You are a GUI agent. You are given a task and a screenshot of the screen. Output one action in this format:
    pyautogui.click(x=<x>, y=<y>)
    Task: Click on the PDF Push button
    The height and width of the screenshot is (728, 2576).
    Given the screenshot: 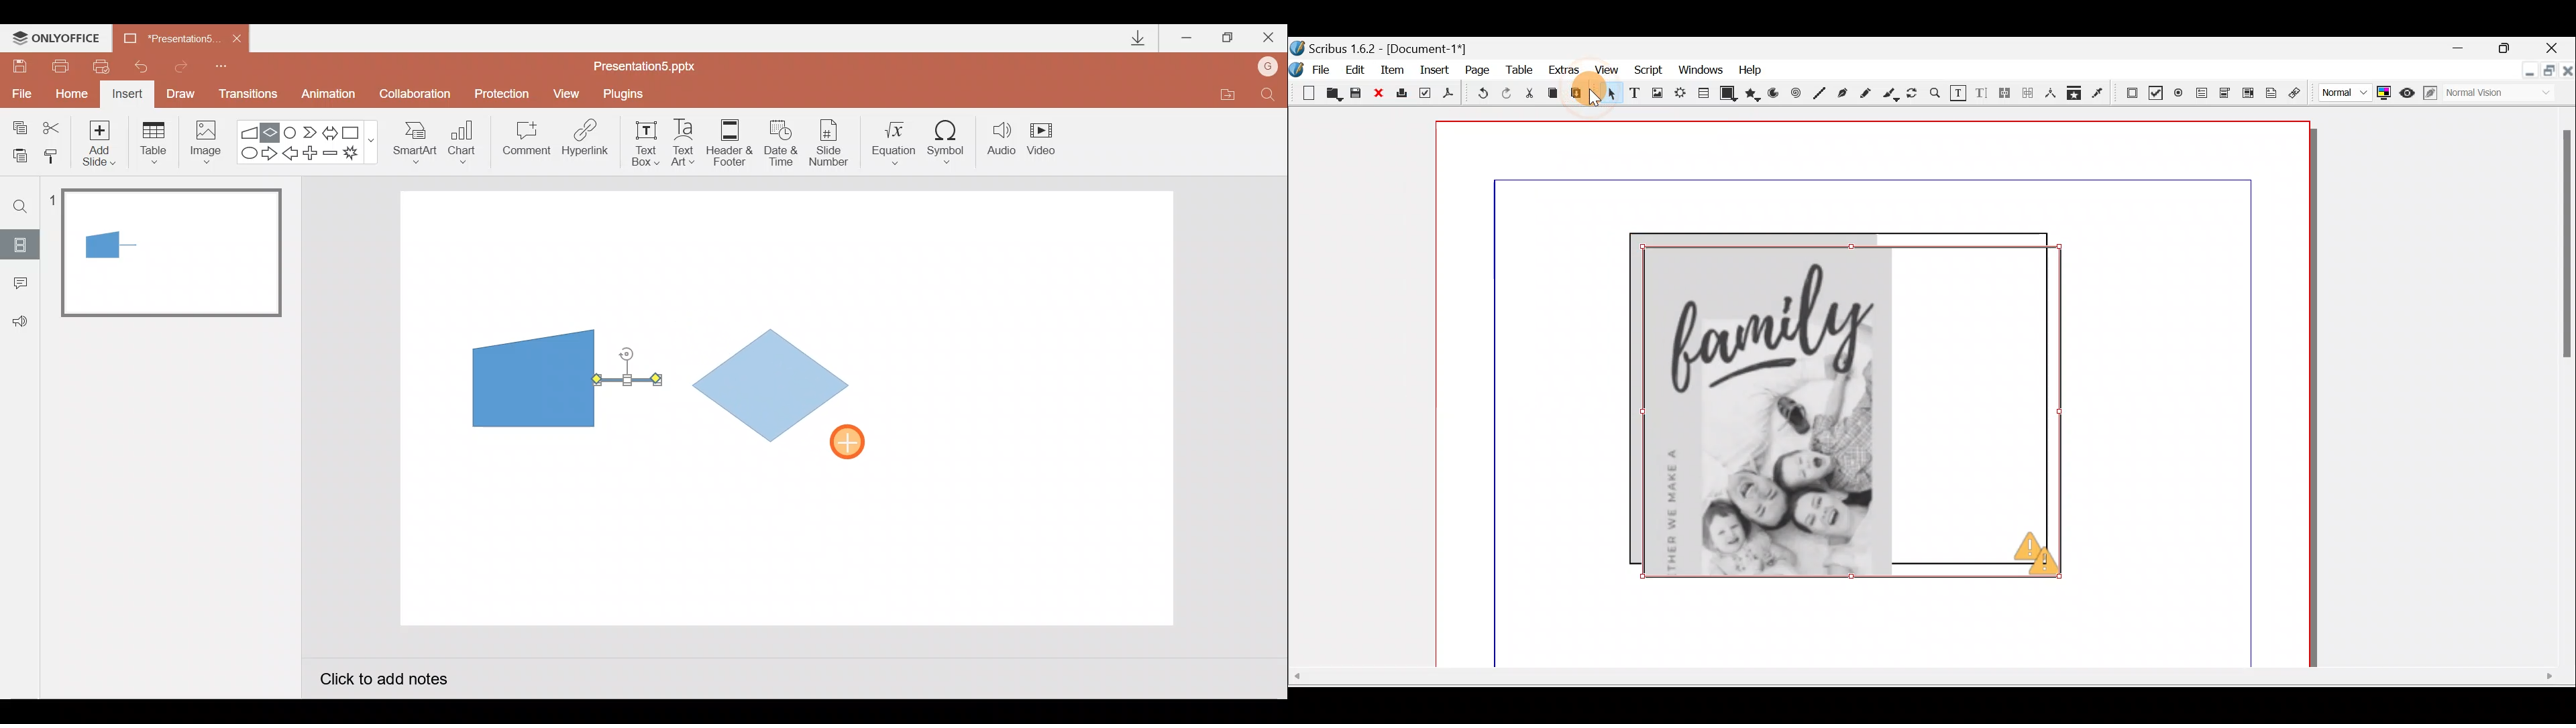 What is the action you would take?
    pyautogui.click(x=2130, y=92)
    